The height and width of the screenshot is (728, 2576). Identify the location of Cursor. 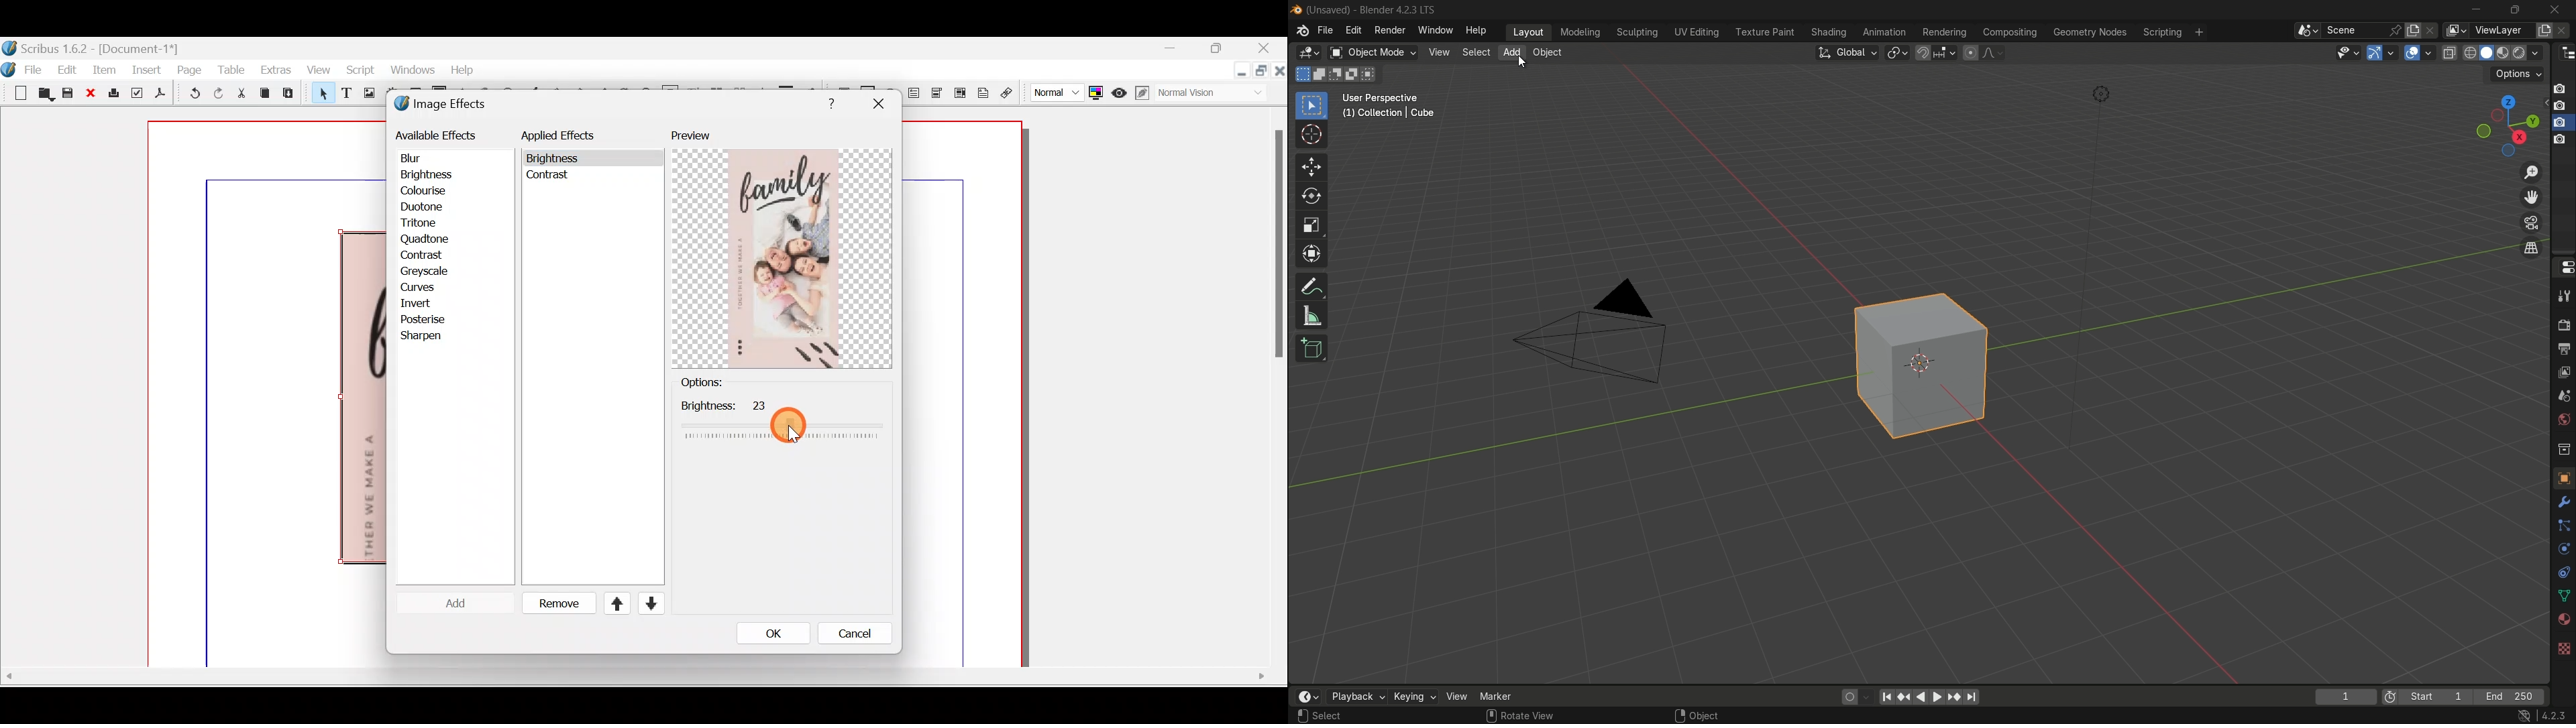
(445, 603).